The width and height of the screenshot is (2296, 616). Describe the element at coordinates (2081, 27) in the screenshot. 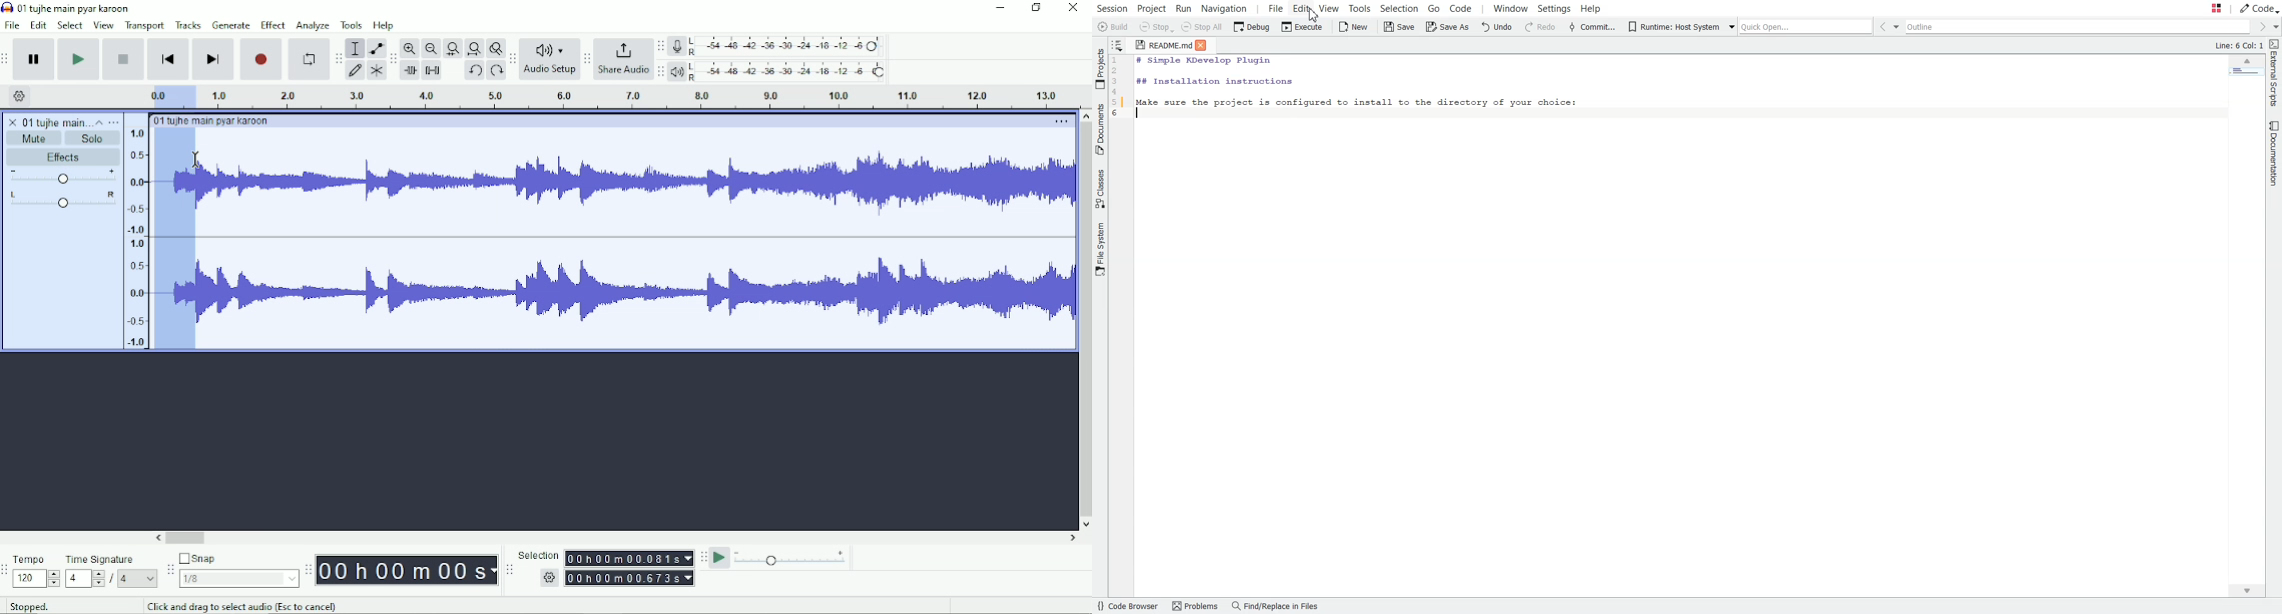

I see `Outline` at that location.